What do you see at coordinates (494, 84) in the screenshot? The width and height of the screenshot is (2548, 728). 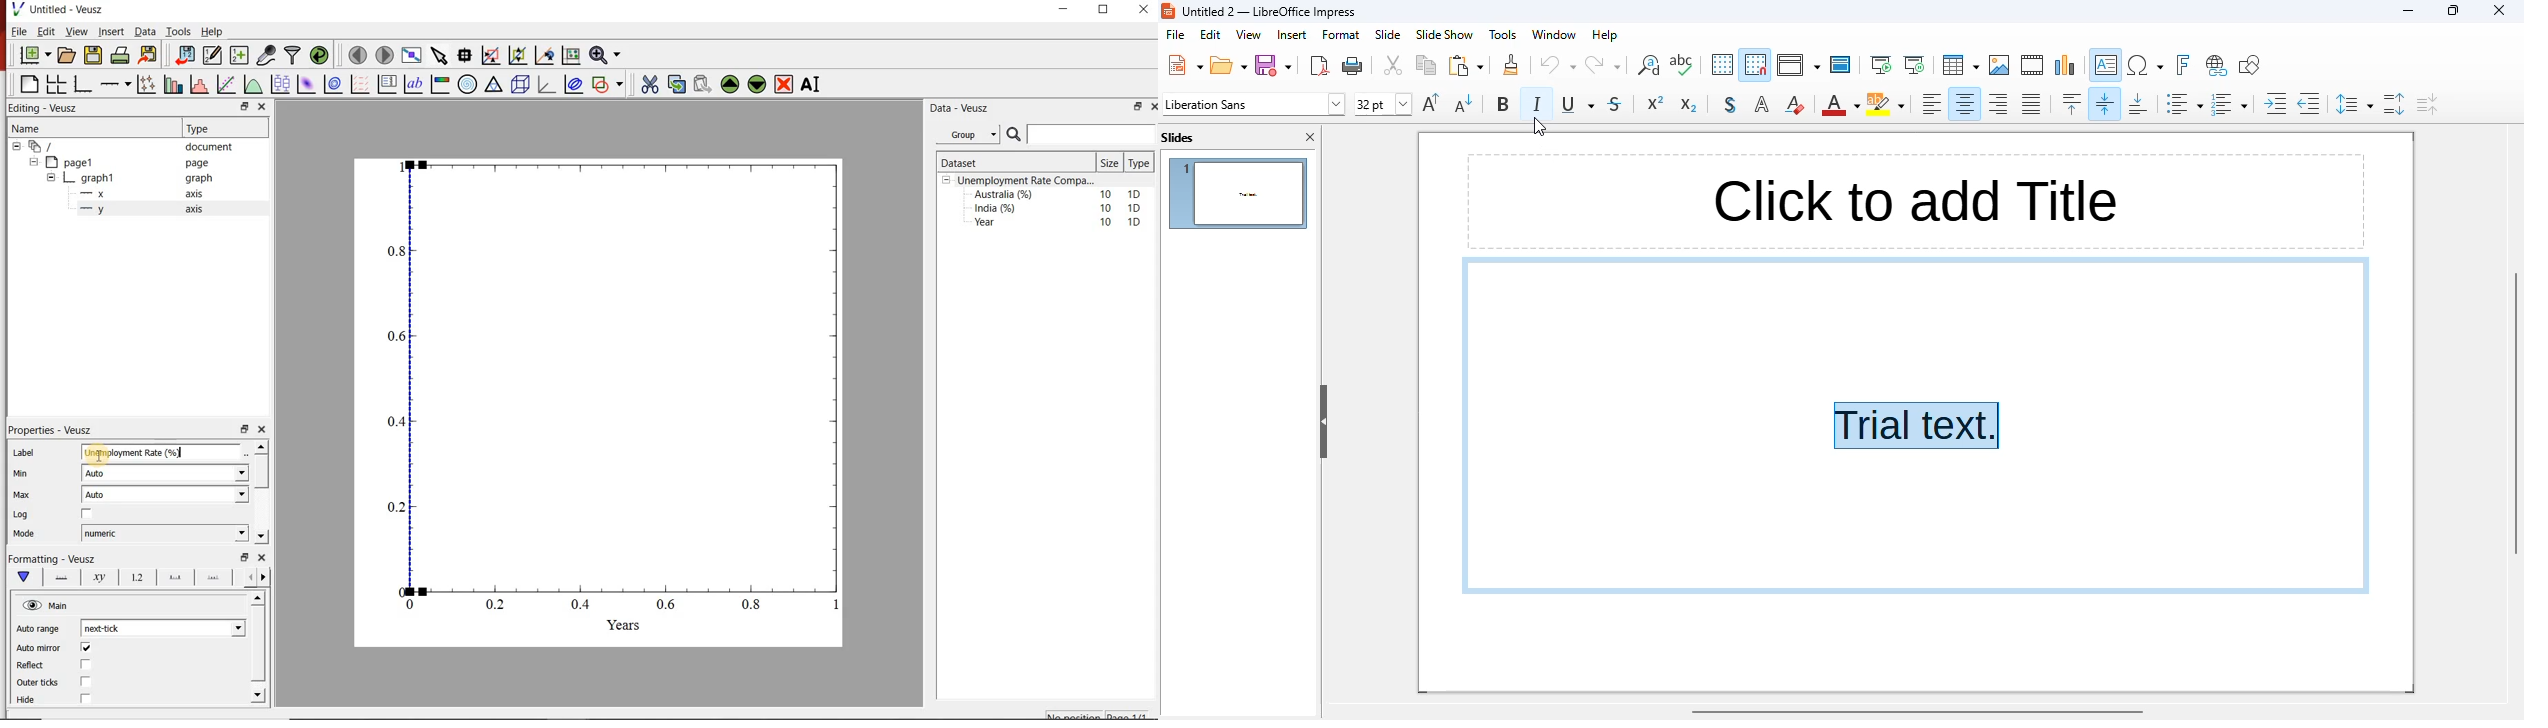 I see `ternary graph` at bounding box center [494, 84].